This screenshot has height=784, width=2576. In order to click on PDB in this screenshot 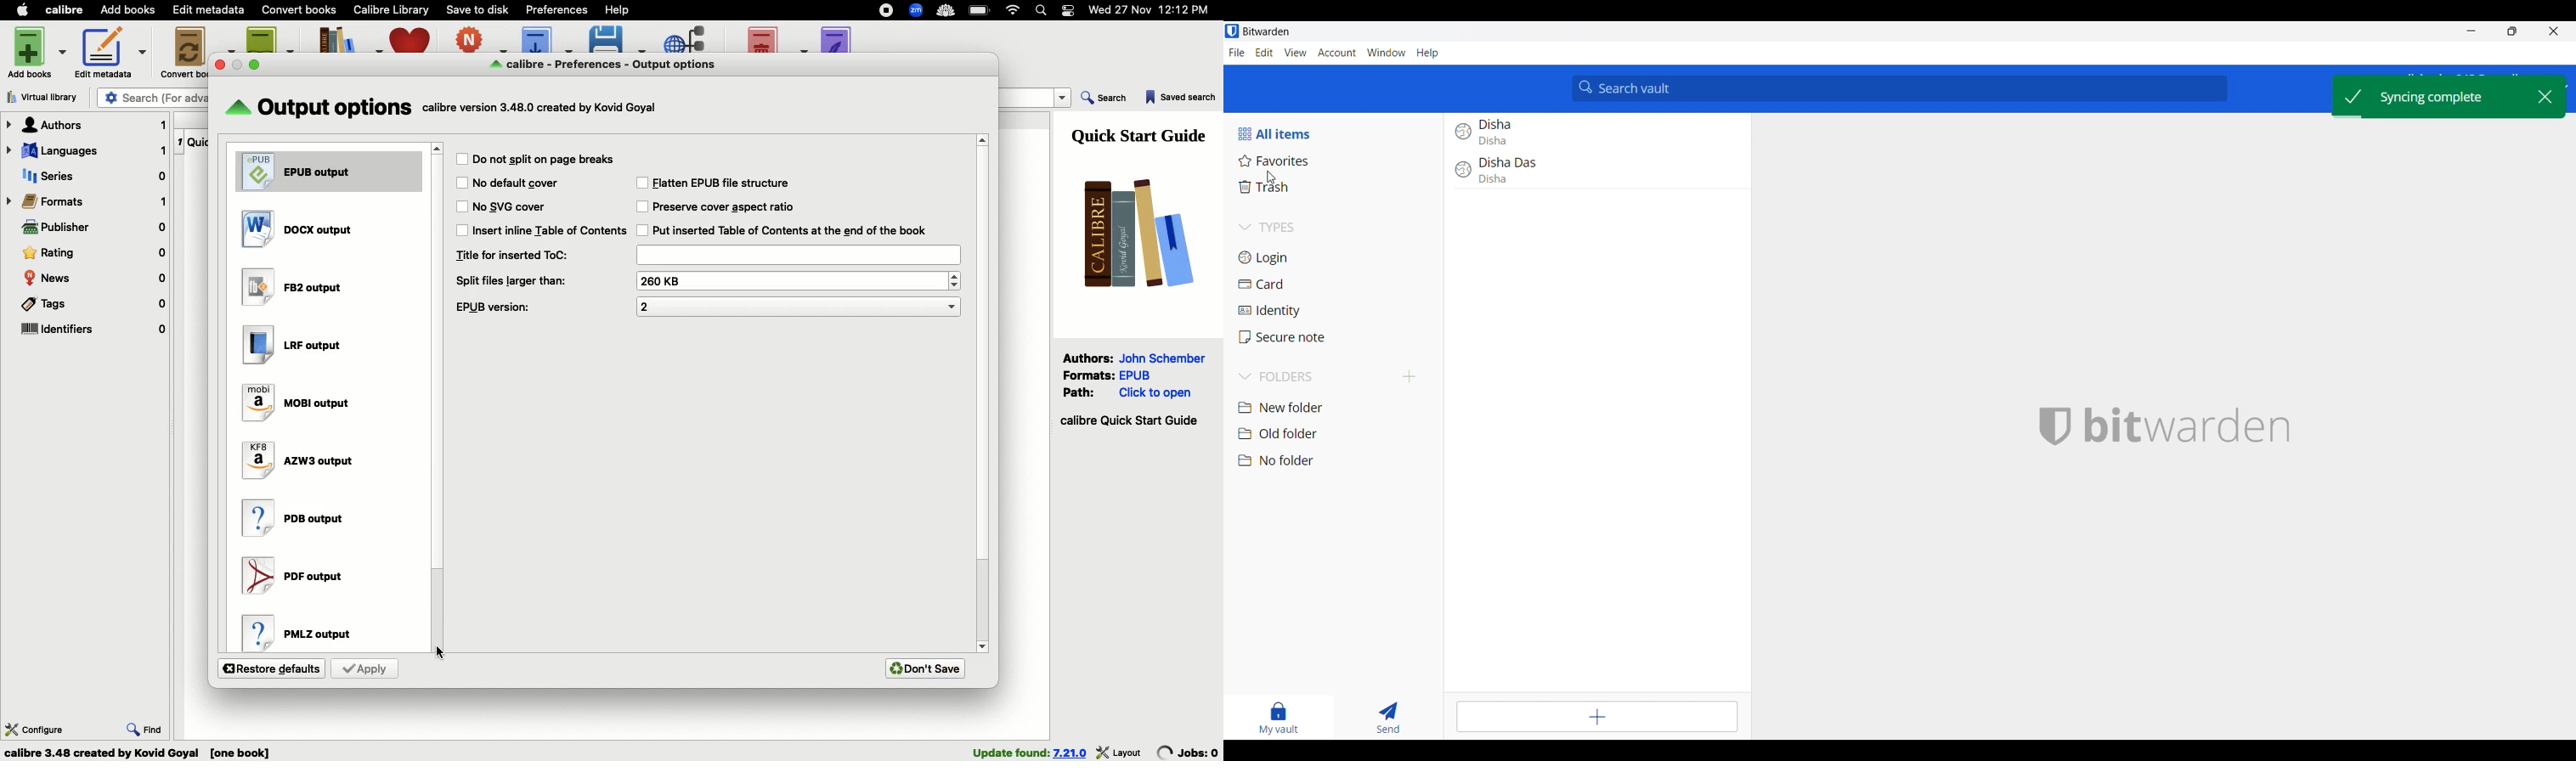, I will do `click(295, 516)`.